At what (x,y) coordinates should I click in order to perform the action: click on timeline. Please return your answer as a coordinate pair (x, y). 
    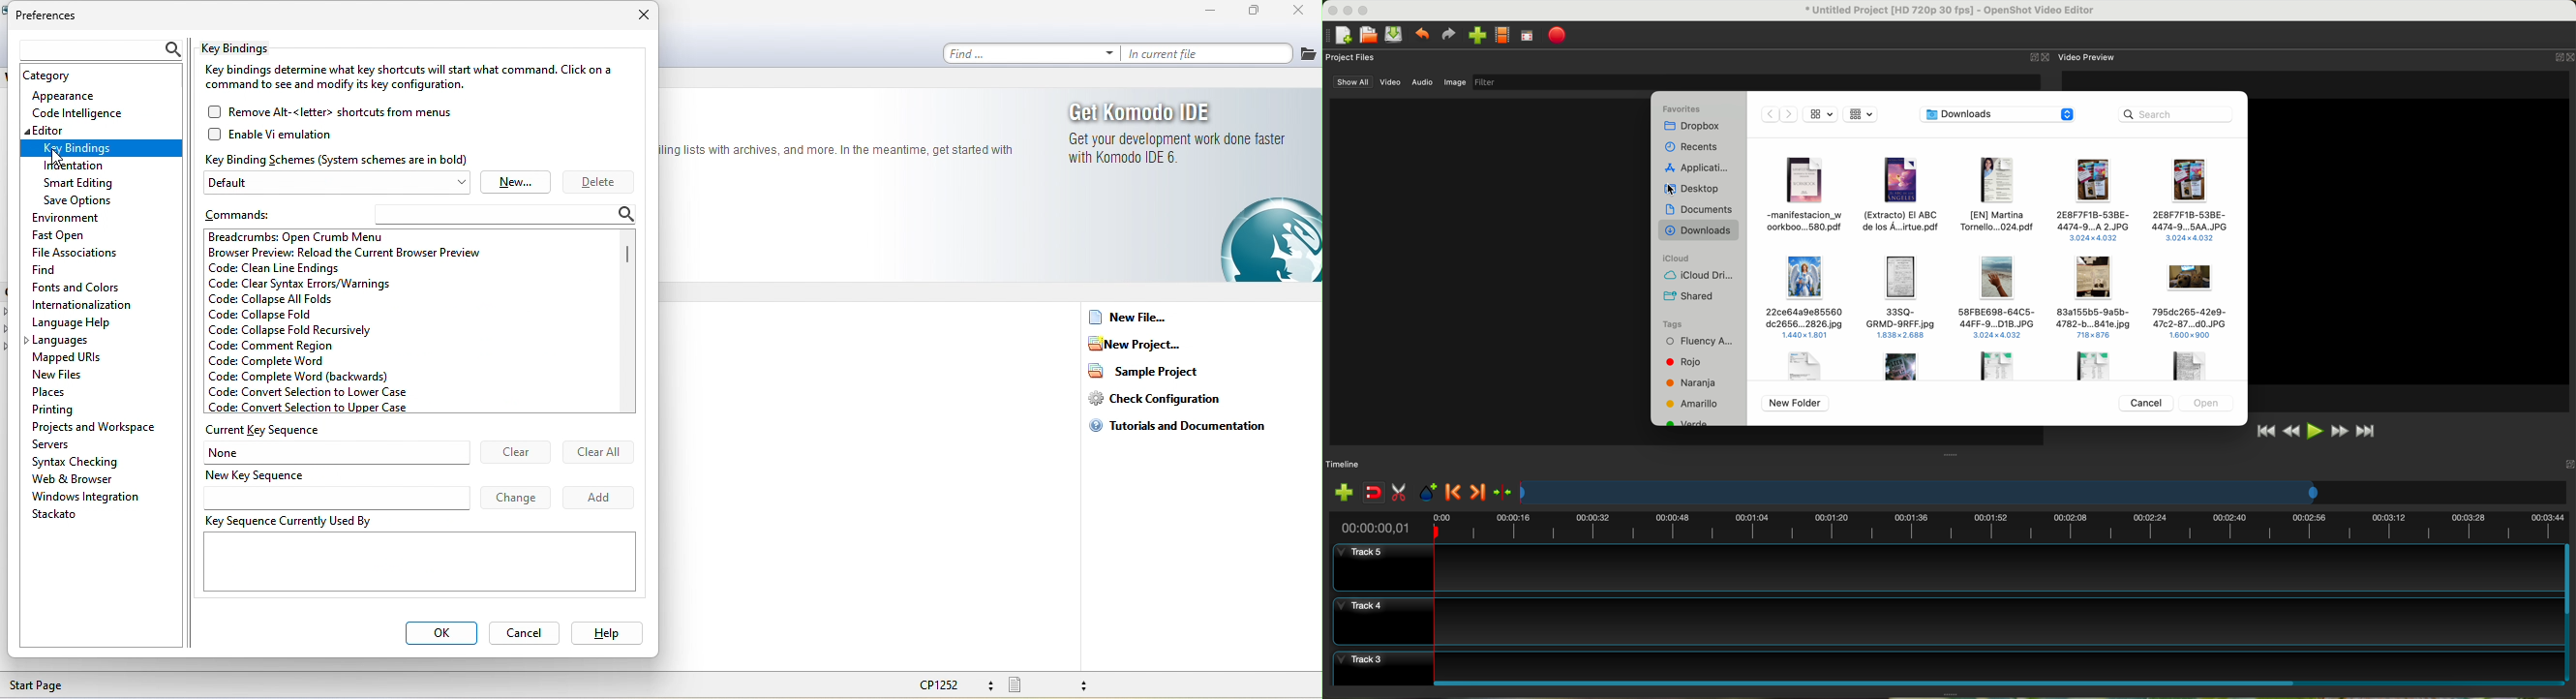
    Looking at the image, I should click on (2045, 493).